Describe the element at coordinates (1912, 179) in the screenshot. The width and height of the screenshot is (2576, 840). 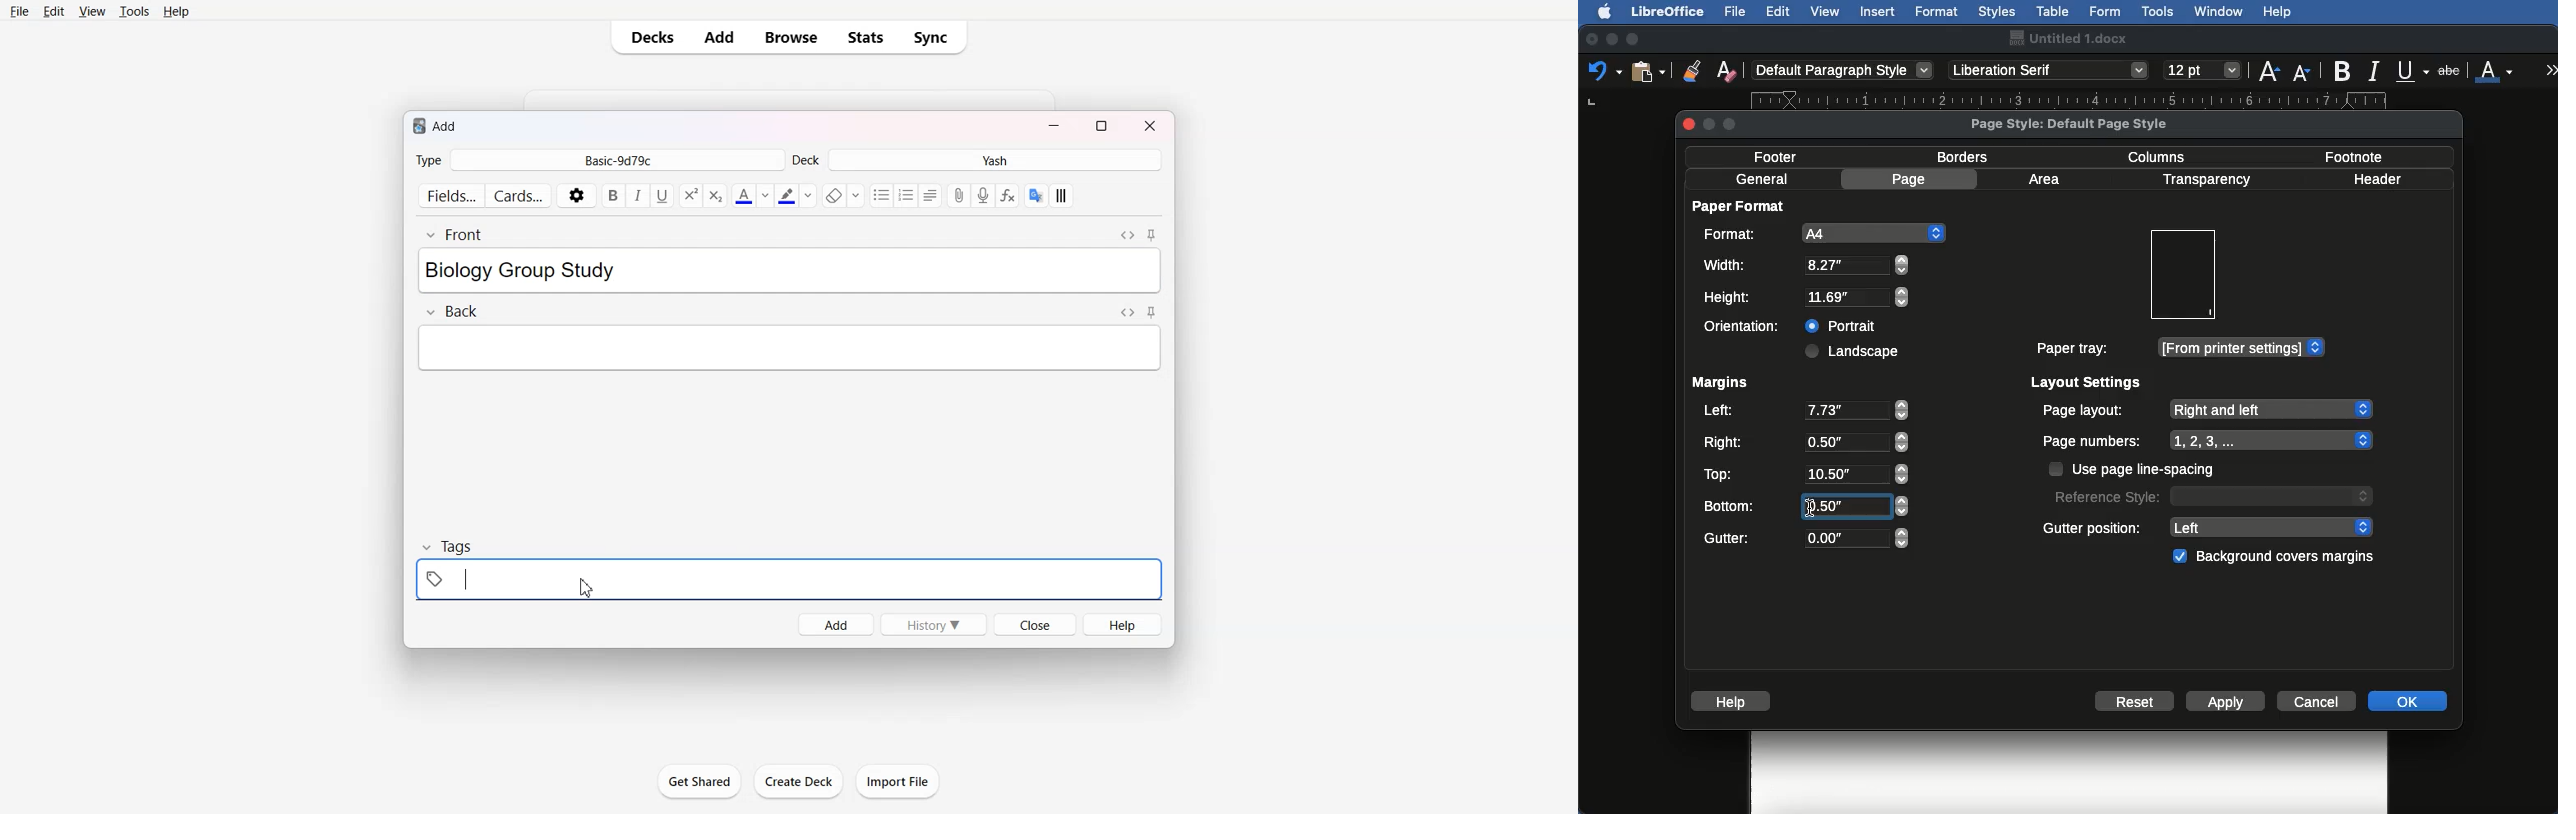
I see `Page` at that location.